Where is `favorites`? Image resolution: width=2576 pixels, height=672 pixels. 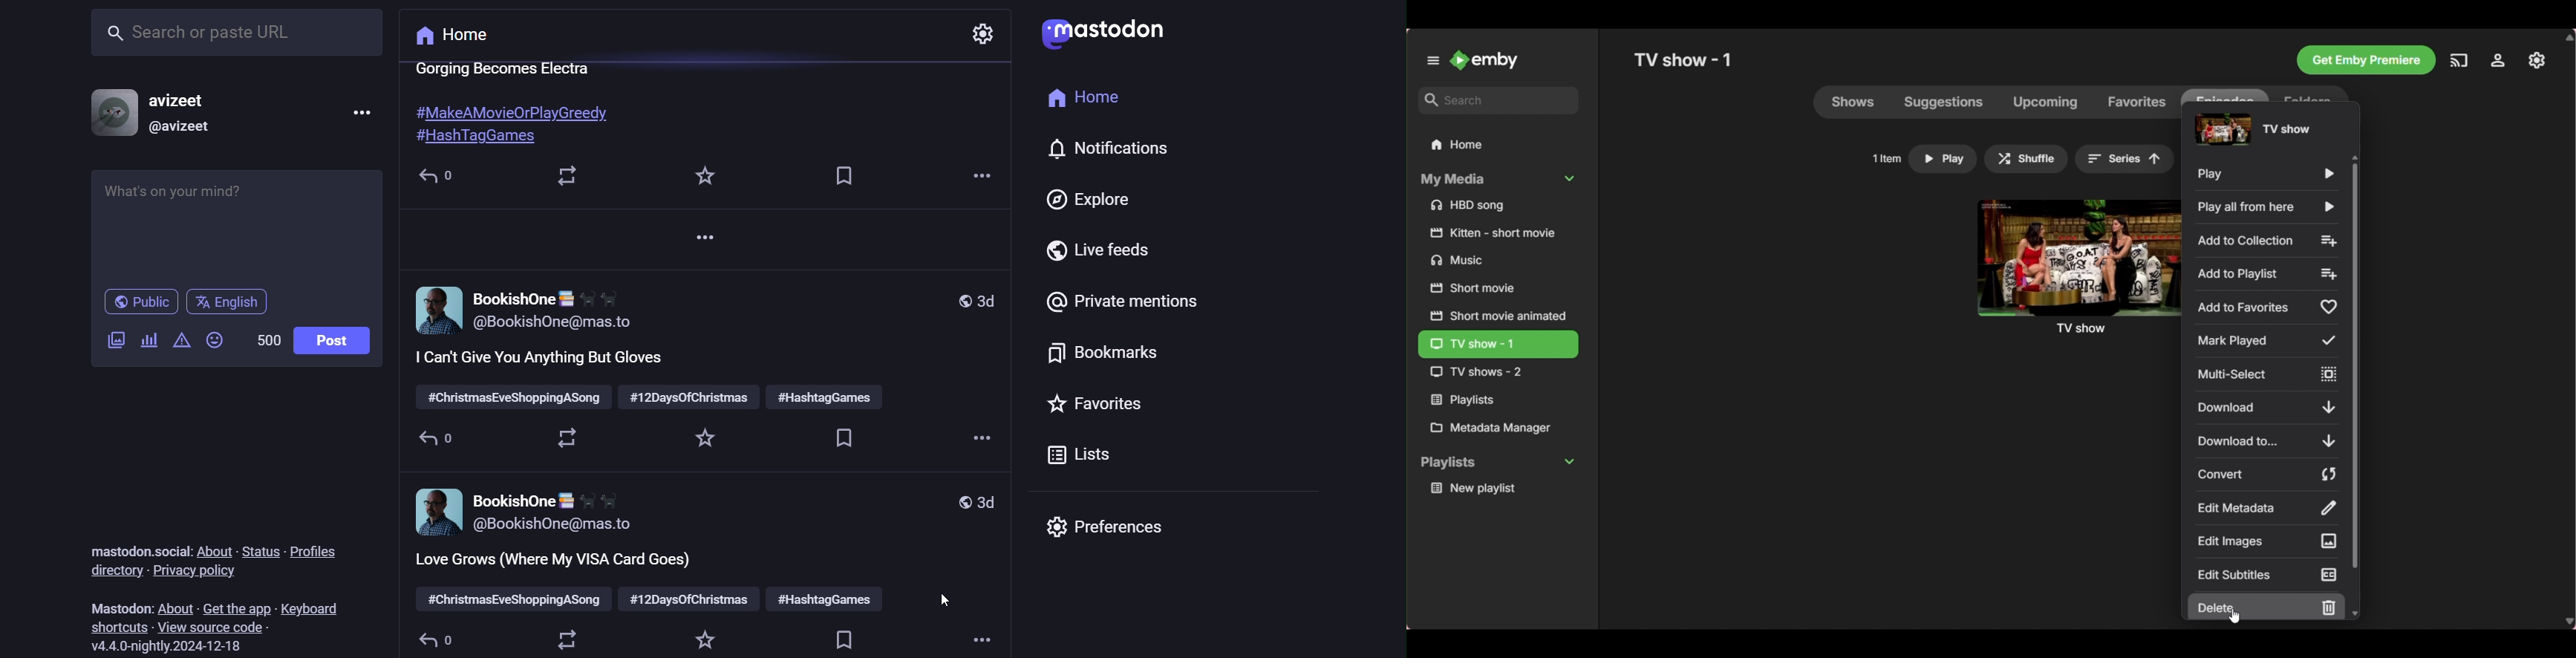
favorites is located at coordinates (1097, 403).